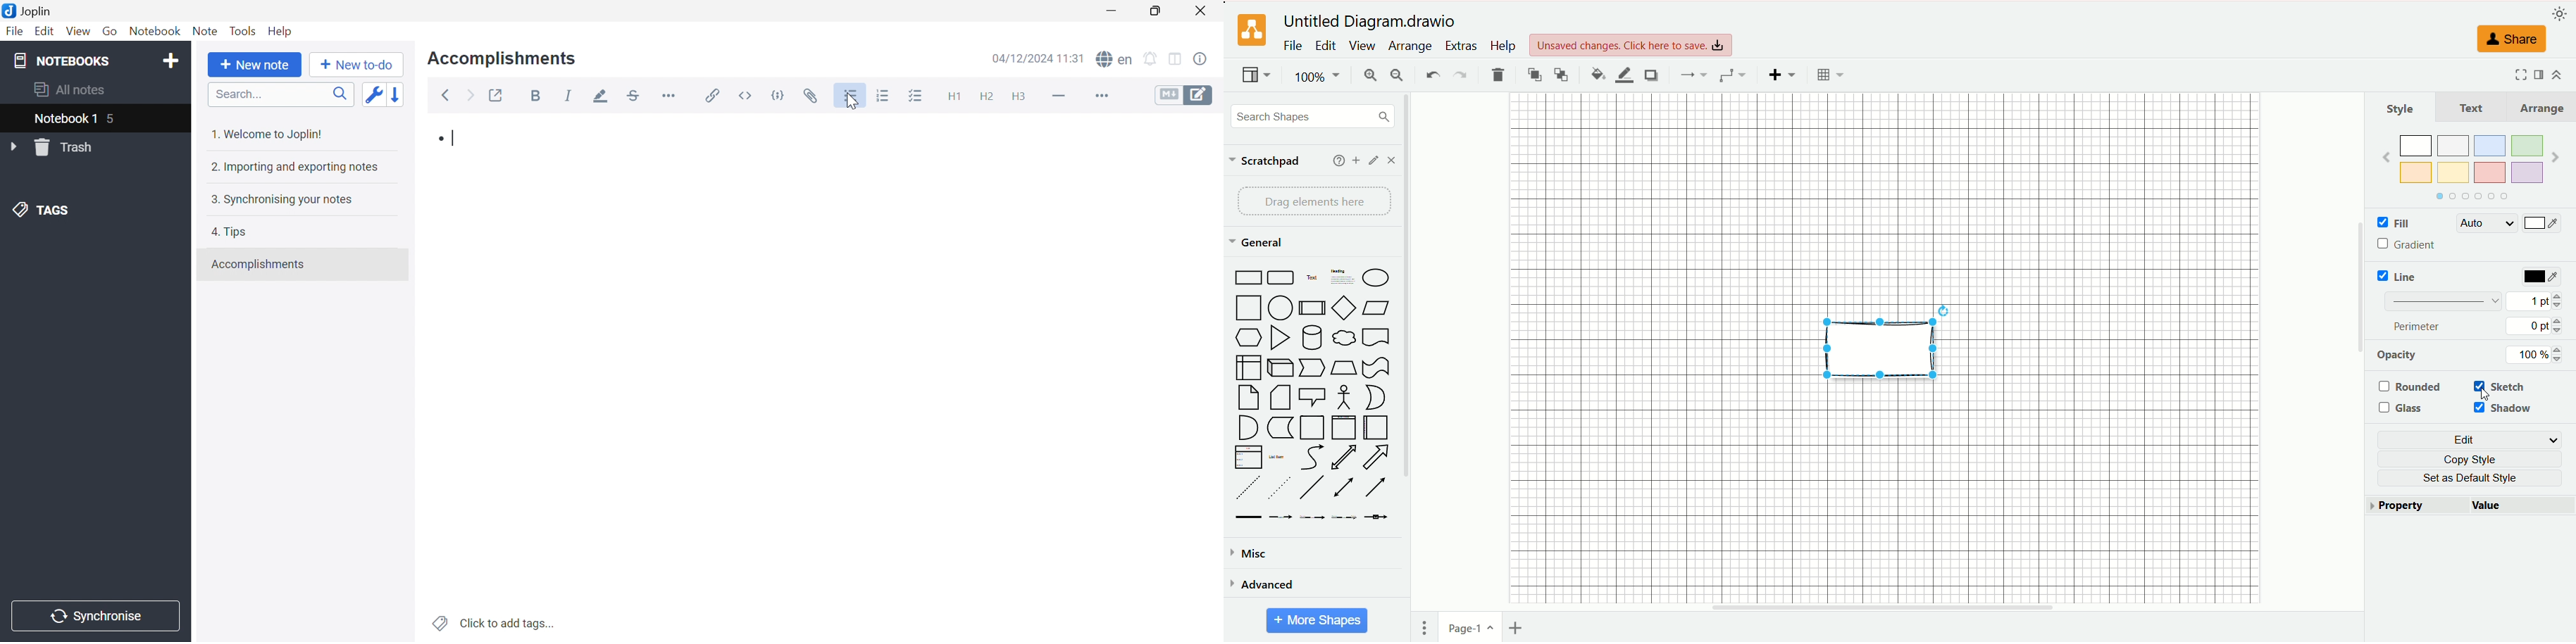 The height and width of the screenshot is (644, 2576). Describe the element at coordinates (1061, 97) in the screenshot. I see `Horizontal line` at that location.